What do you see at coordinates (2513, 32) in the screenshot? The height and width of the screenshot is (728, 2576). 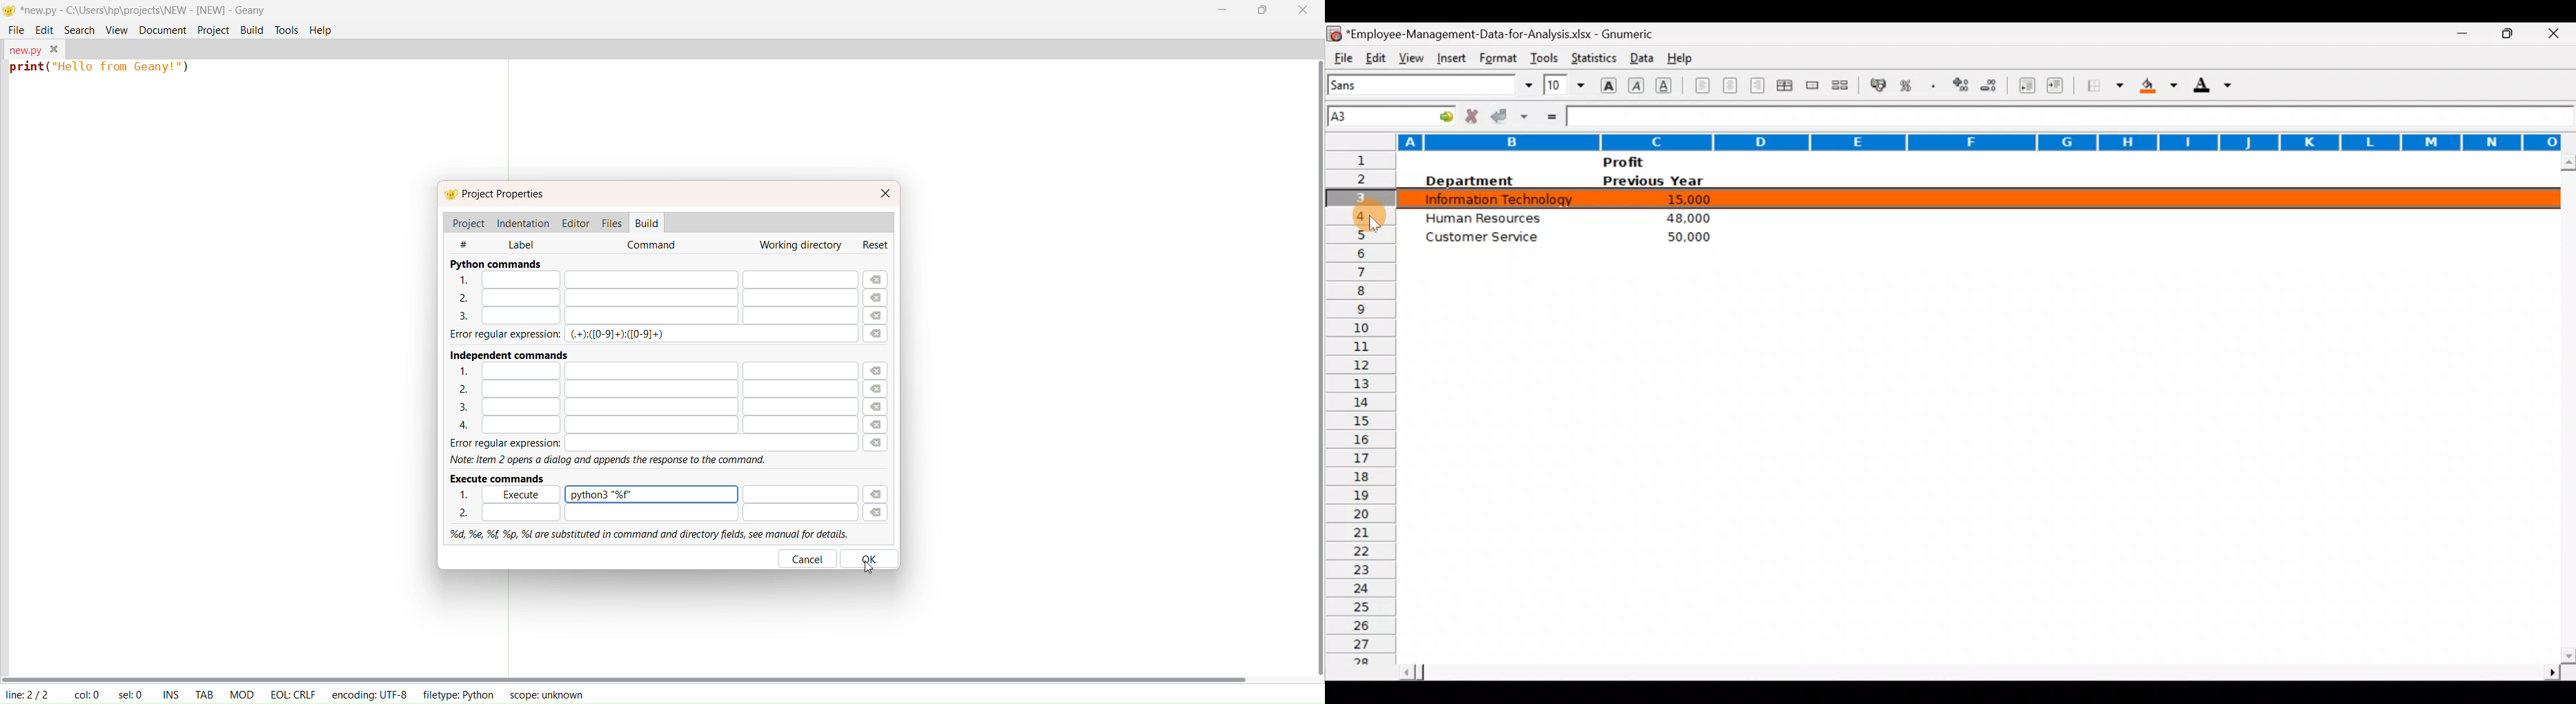 I see `Maximize` at bounding box center [2513, 32].